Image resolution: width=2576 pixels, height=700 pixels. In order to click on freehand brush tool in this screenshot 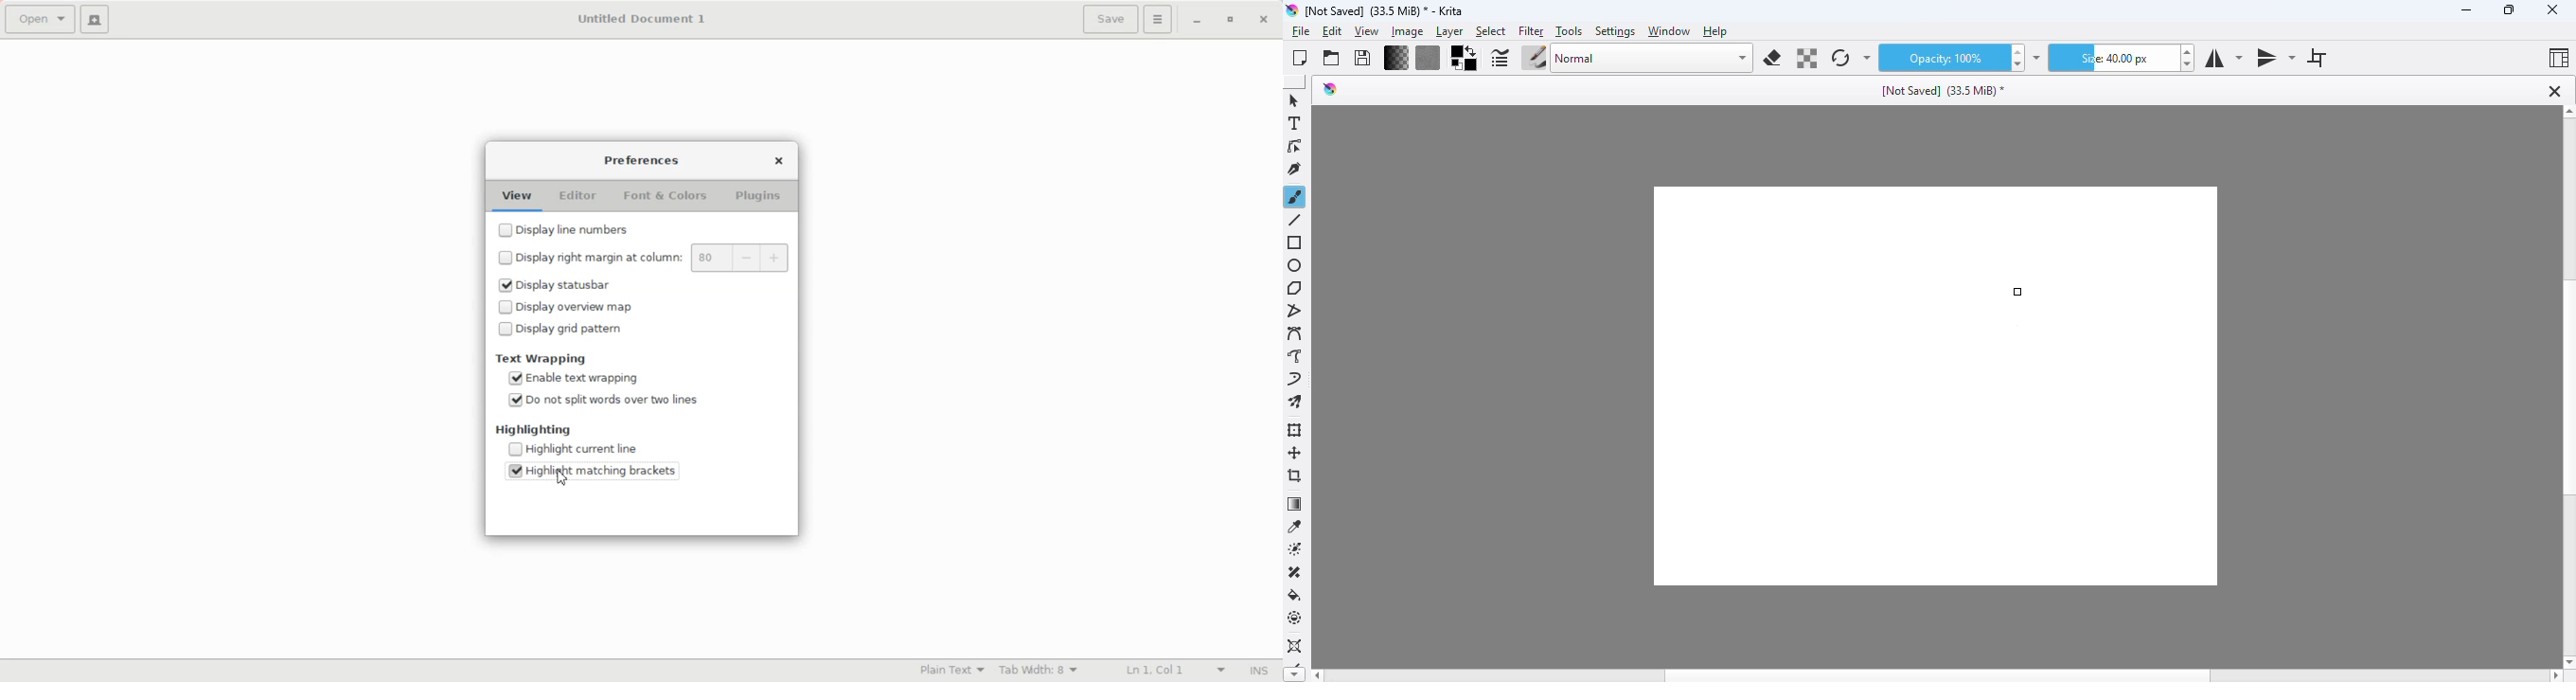, I will do `click(1297, 197)`.